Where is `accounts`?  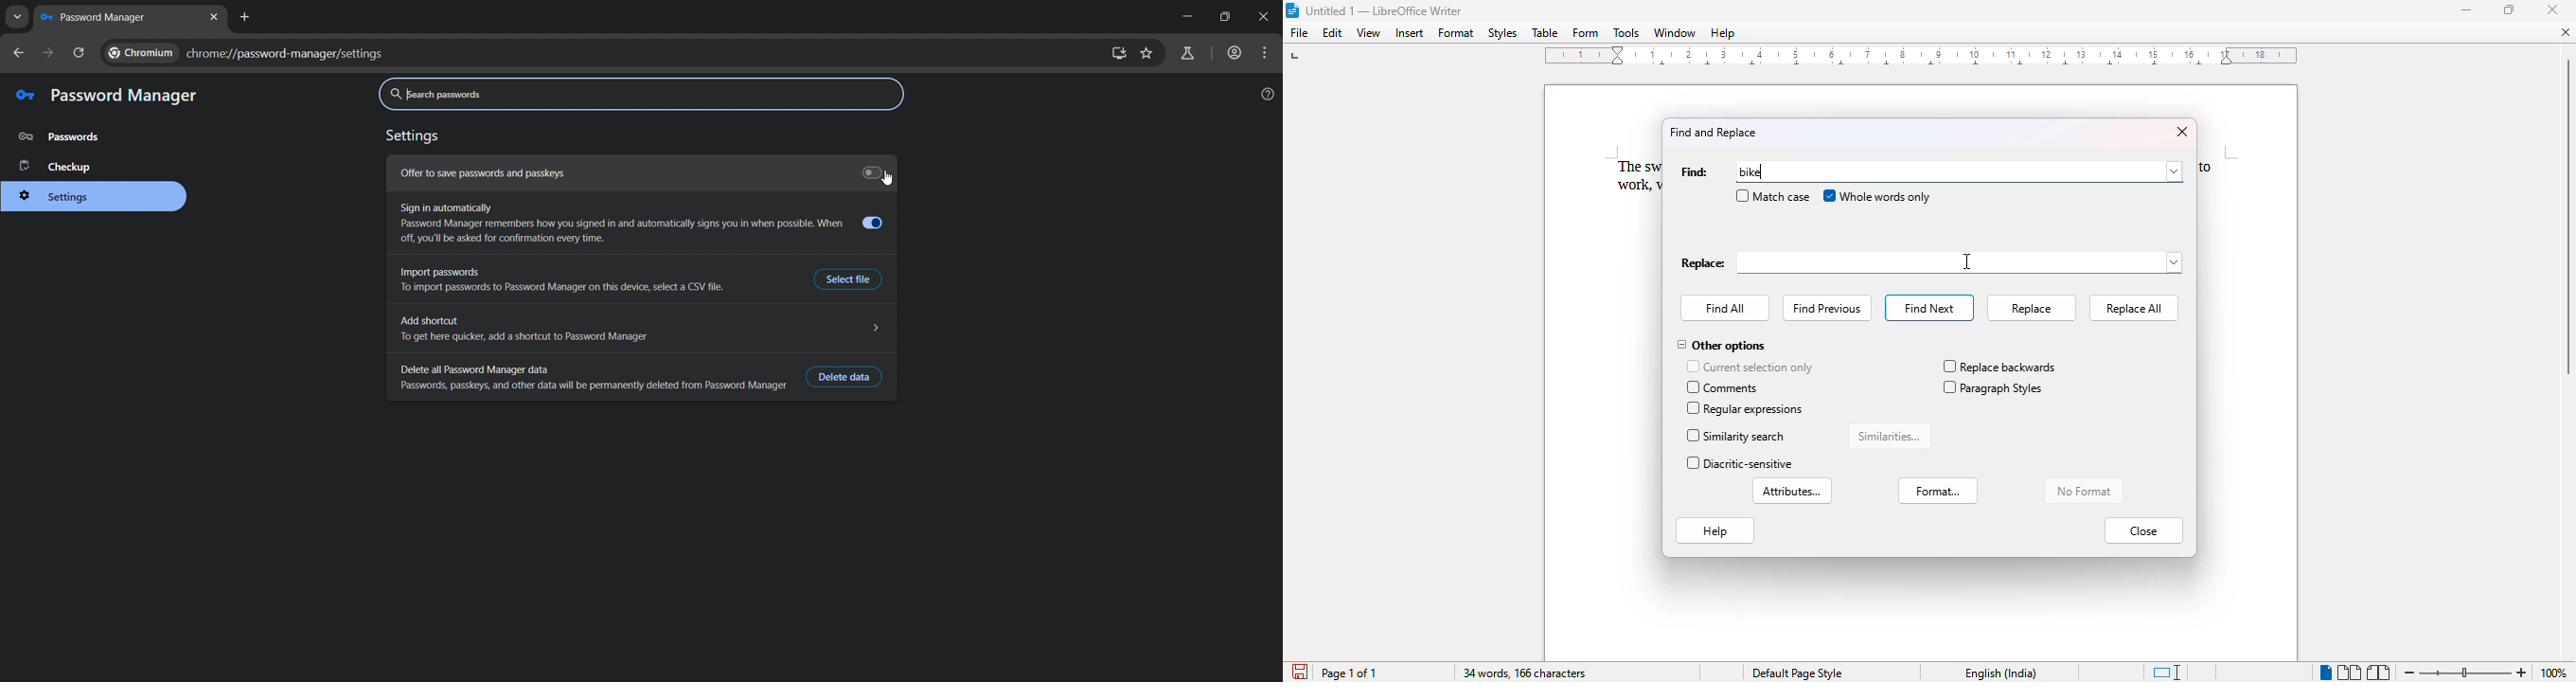
accounts is located at coordinates (1236, 52).